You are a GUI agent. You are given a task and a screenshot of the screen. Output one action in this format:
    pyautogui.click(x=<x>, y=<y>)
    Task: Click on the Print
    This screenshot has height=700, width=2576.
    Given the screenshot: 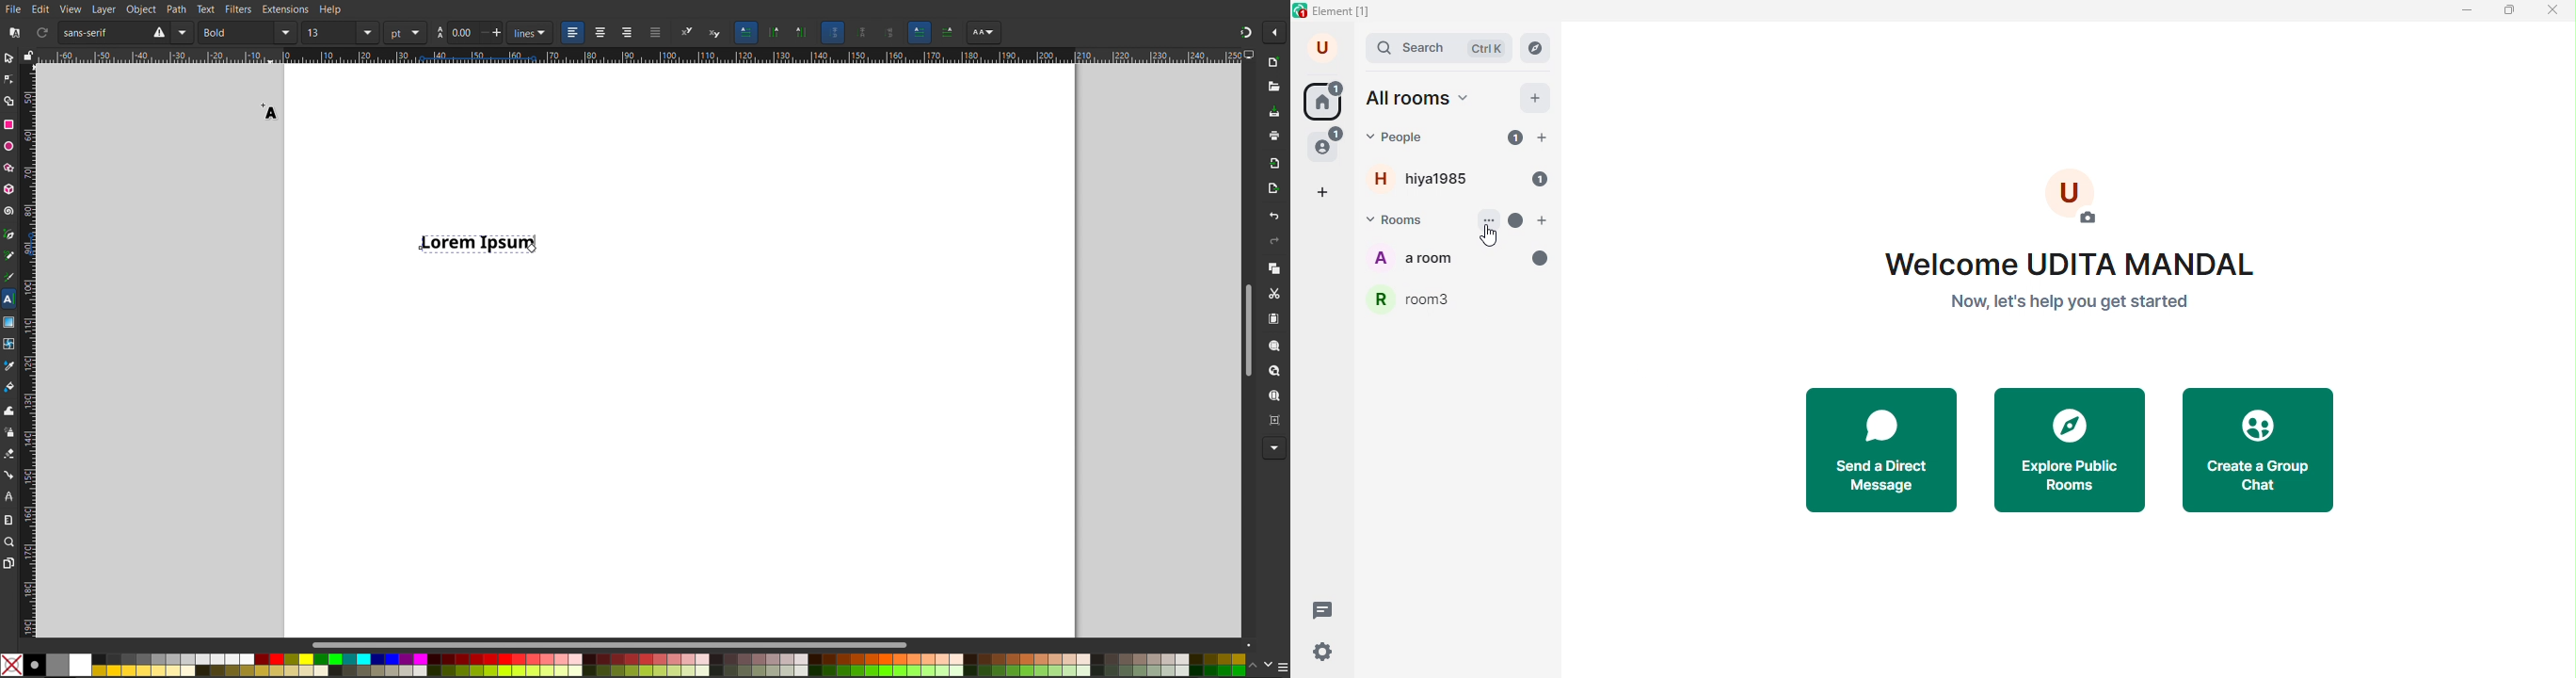 What is the action you would take?
    pyautogui.click(x=1274, y=137)
    